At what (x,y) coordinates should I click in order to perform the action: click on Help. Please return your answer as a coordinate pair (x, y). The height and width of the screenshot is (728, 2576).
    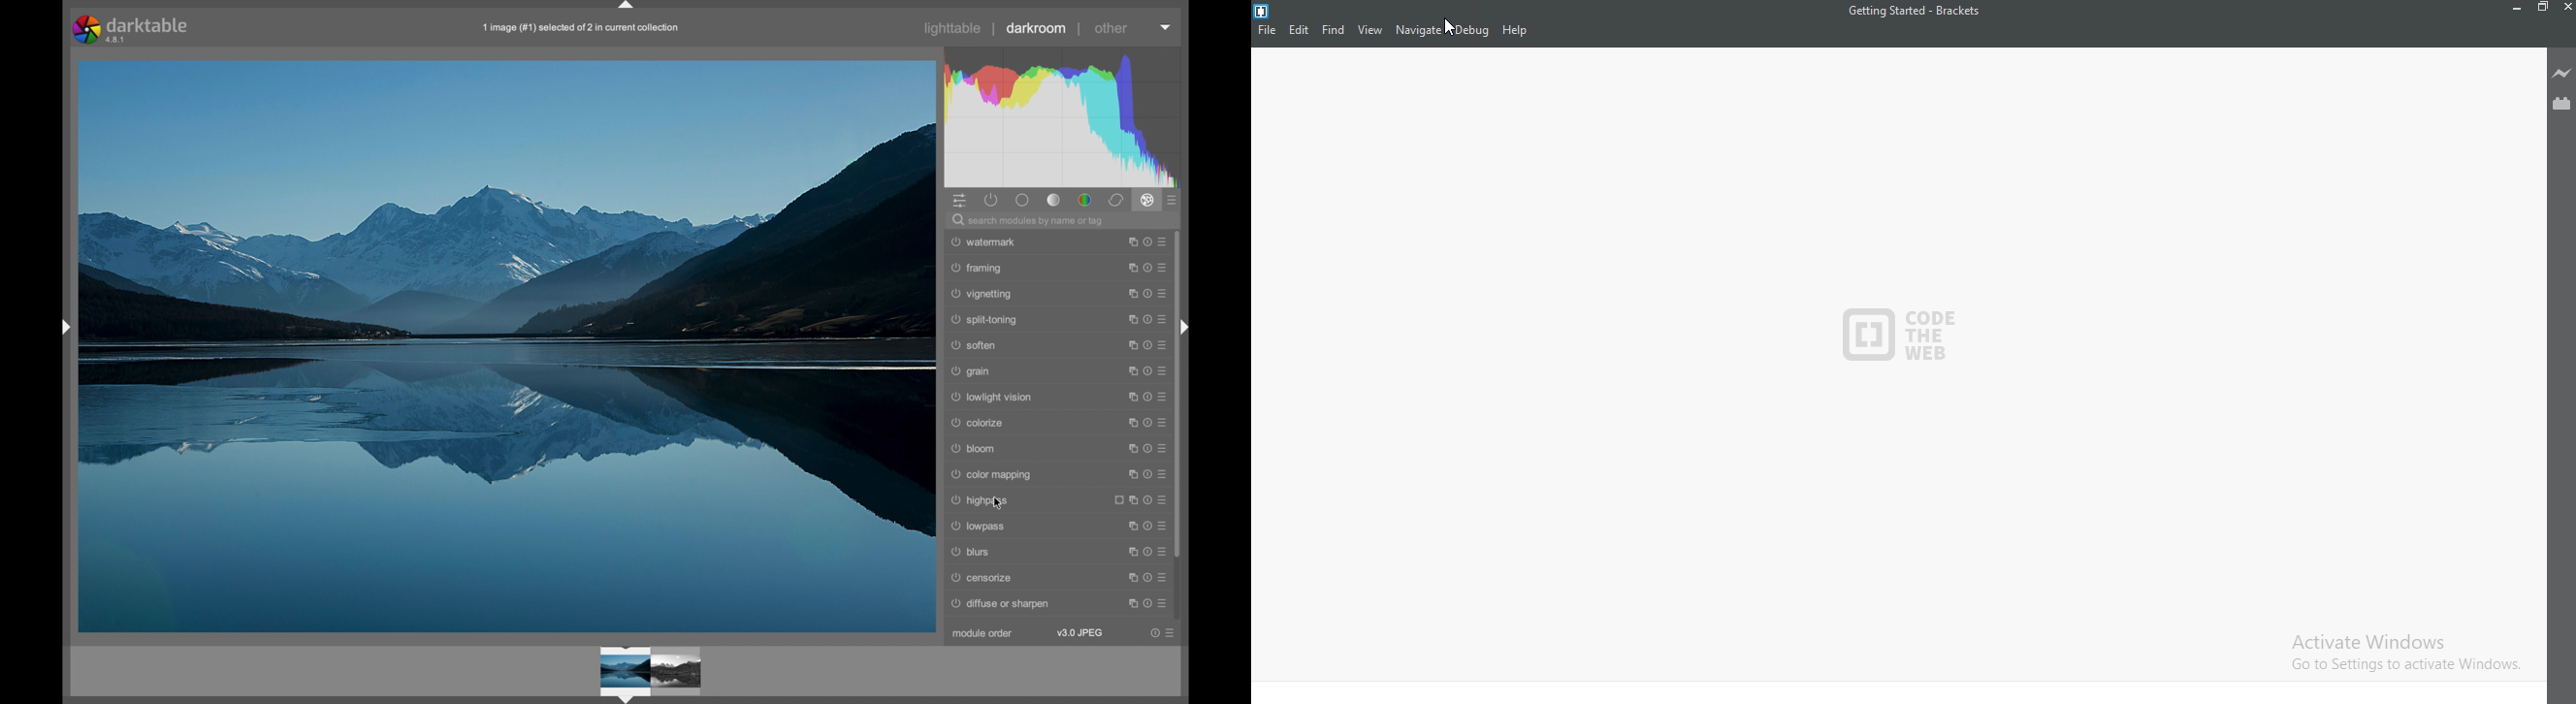
    Looking at the image, I should click on (1514, 31).